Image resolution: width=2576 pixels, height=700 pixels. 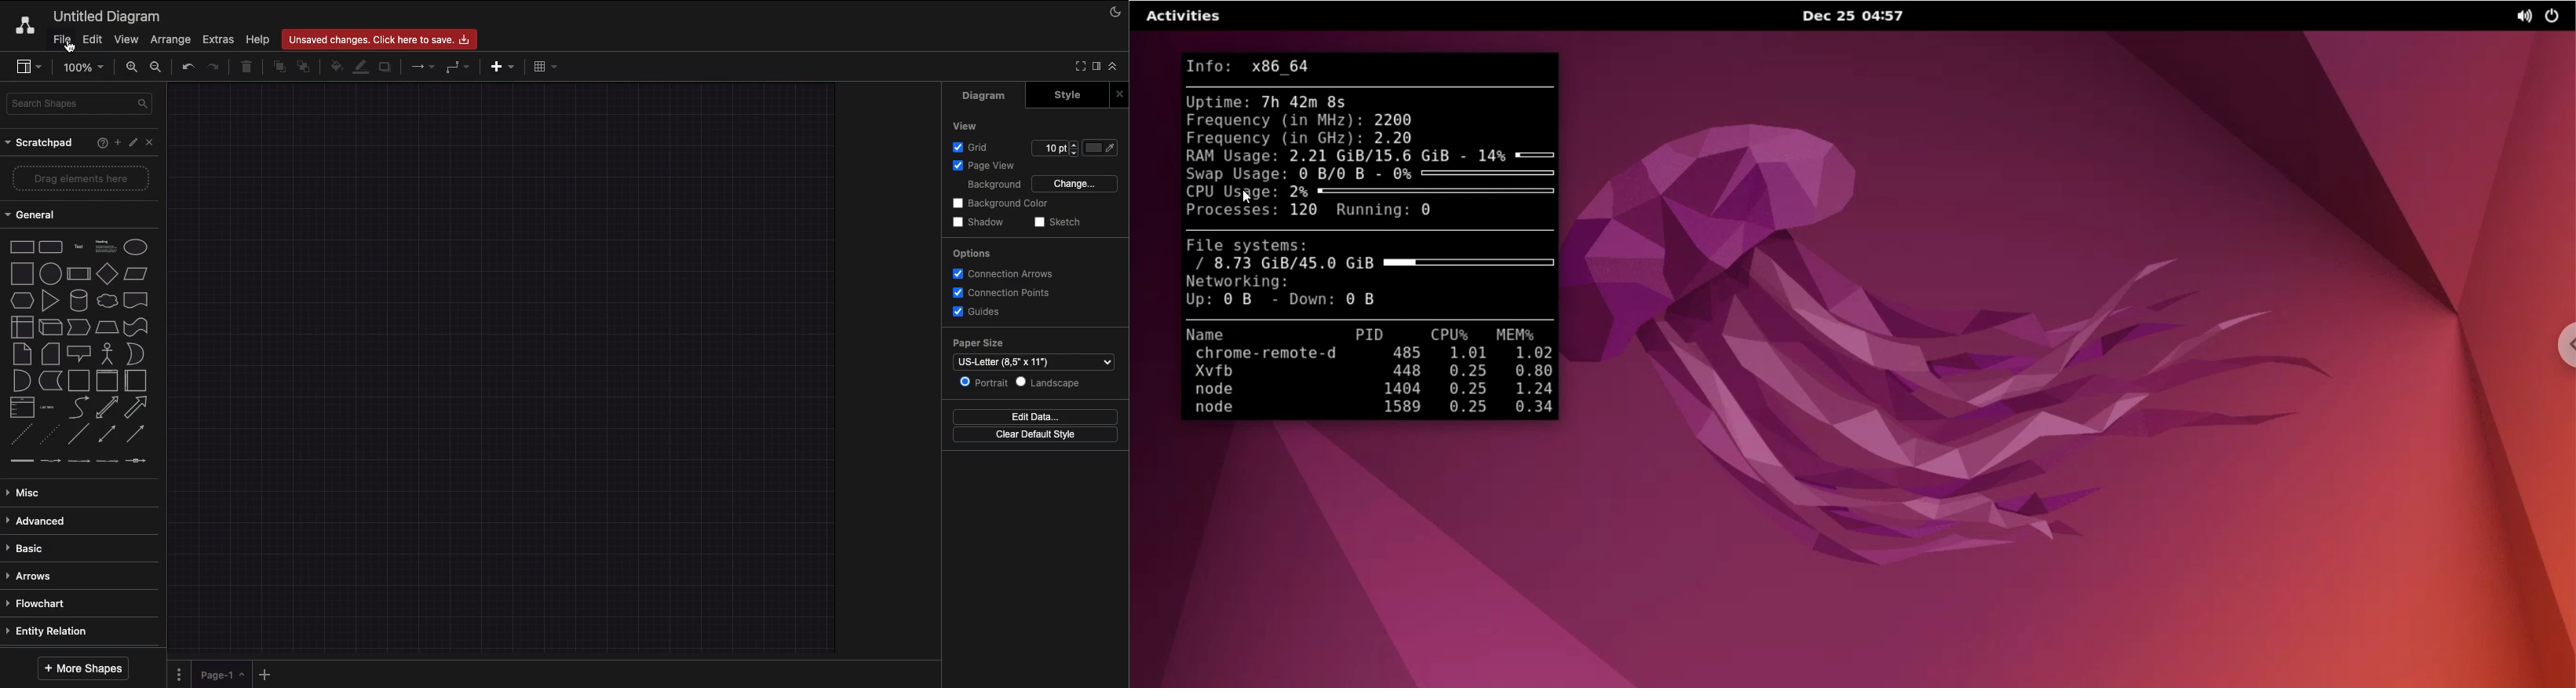 I want to click on Edit data, so click(x=1035, y=416).